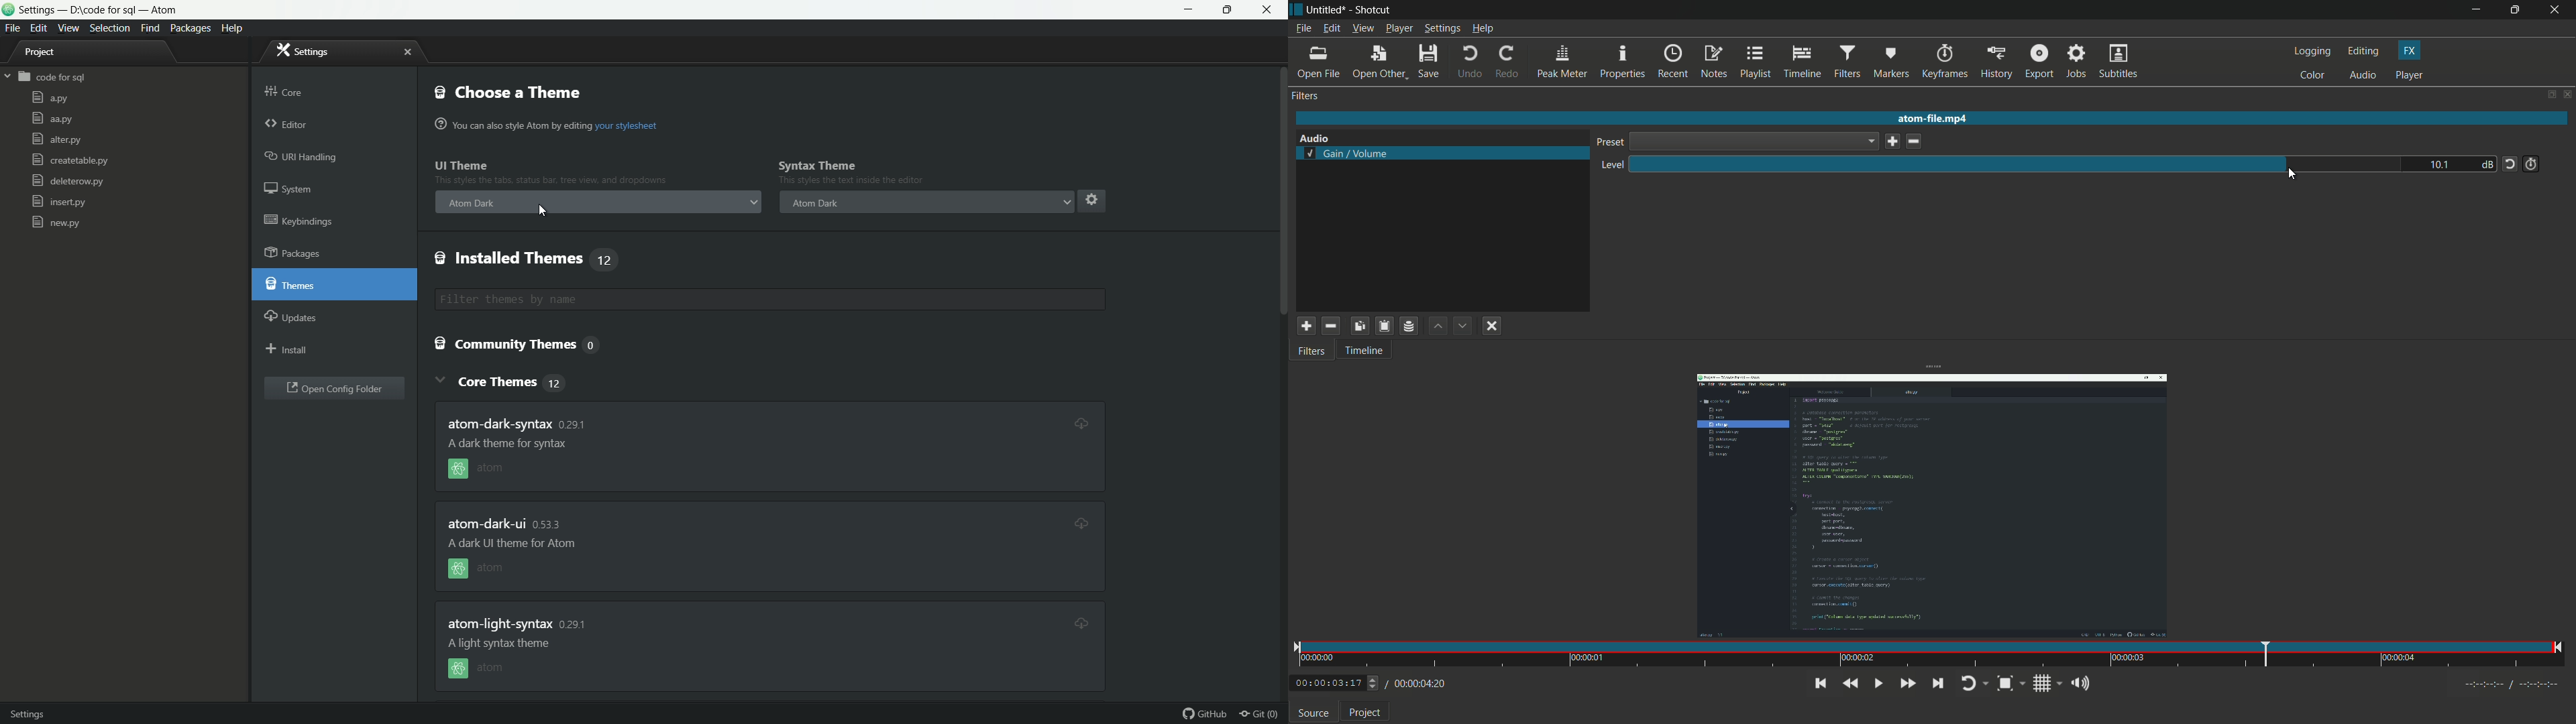 This screenshot has width=2576, height=728. What do you see at coordinates (1332, 29) in the screenshot?
I see `edit menu` at bounding box center [1332, 29].